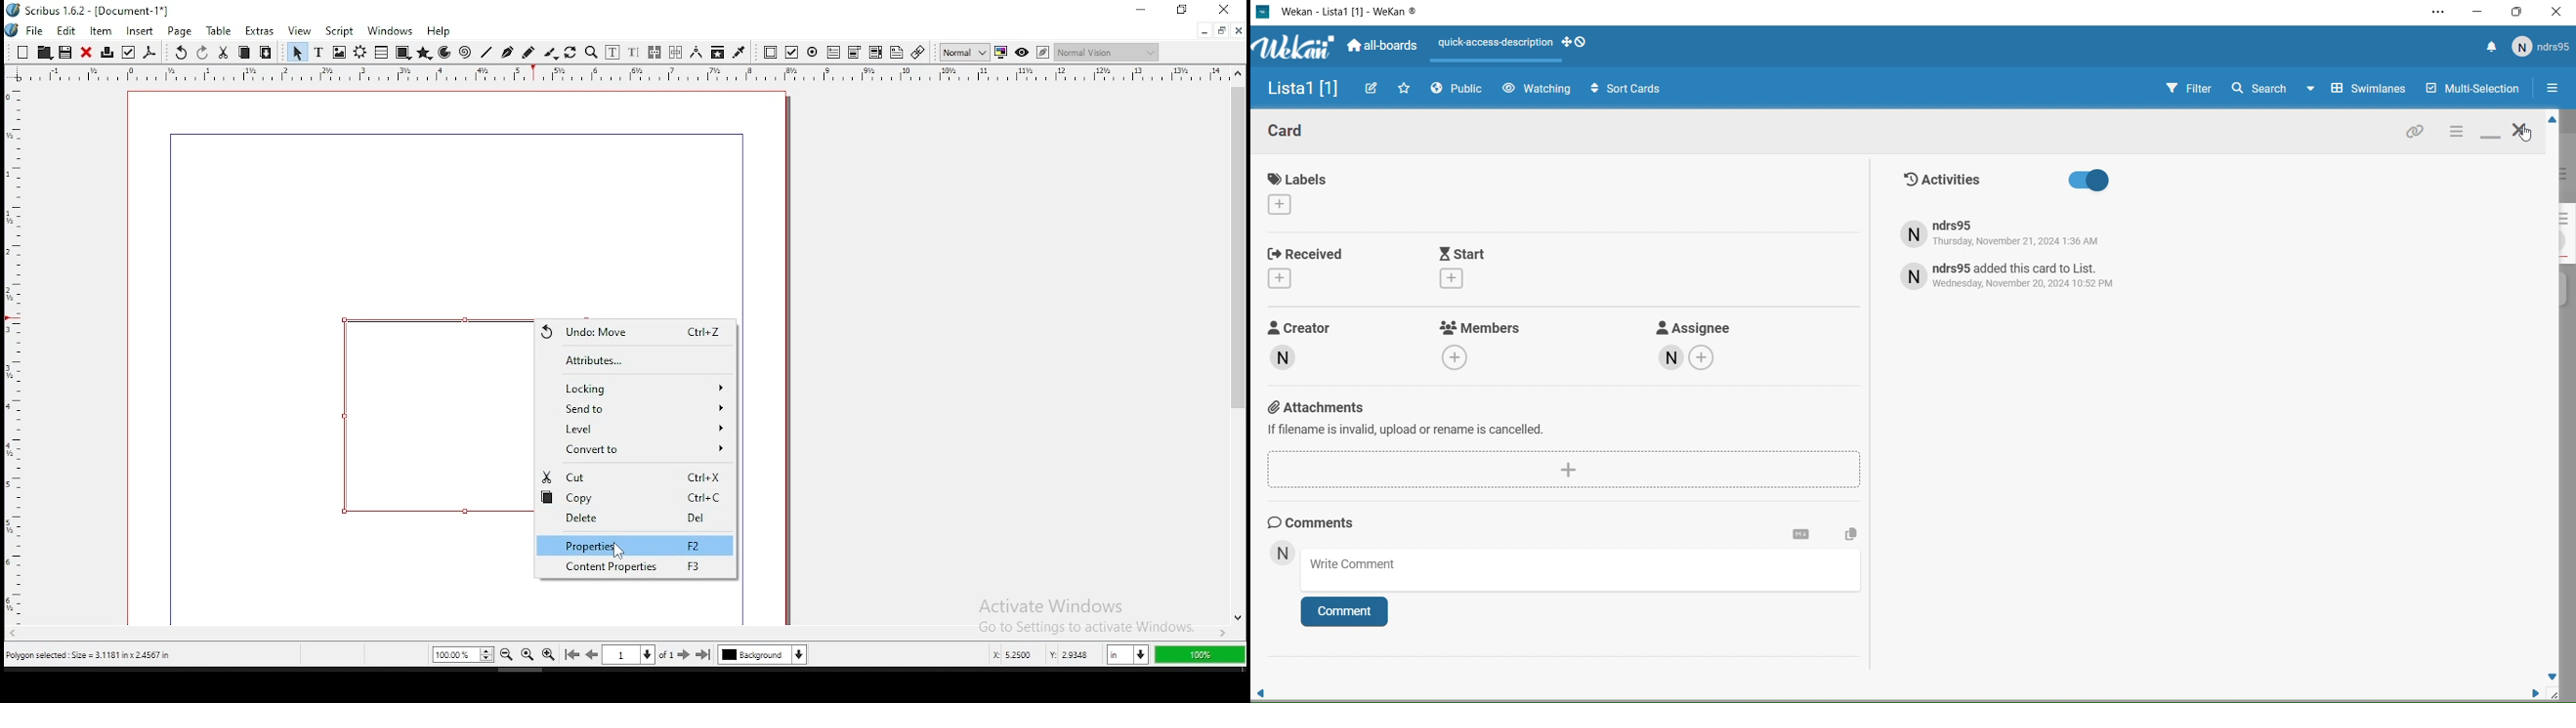 The image size is (2576, 728). Describe the element at coordinates (64, 52) in the screenshot. I see `save` at that location.